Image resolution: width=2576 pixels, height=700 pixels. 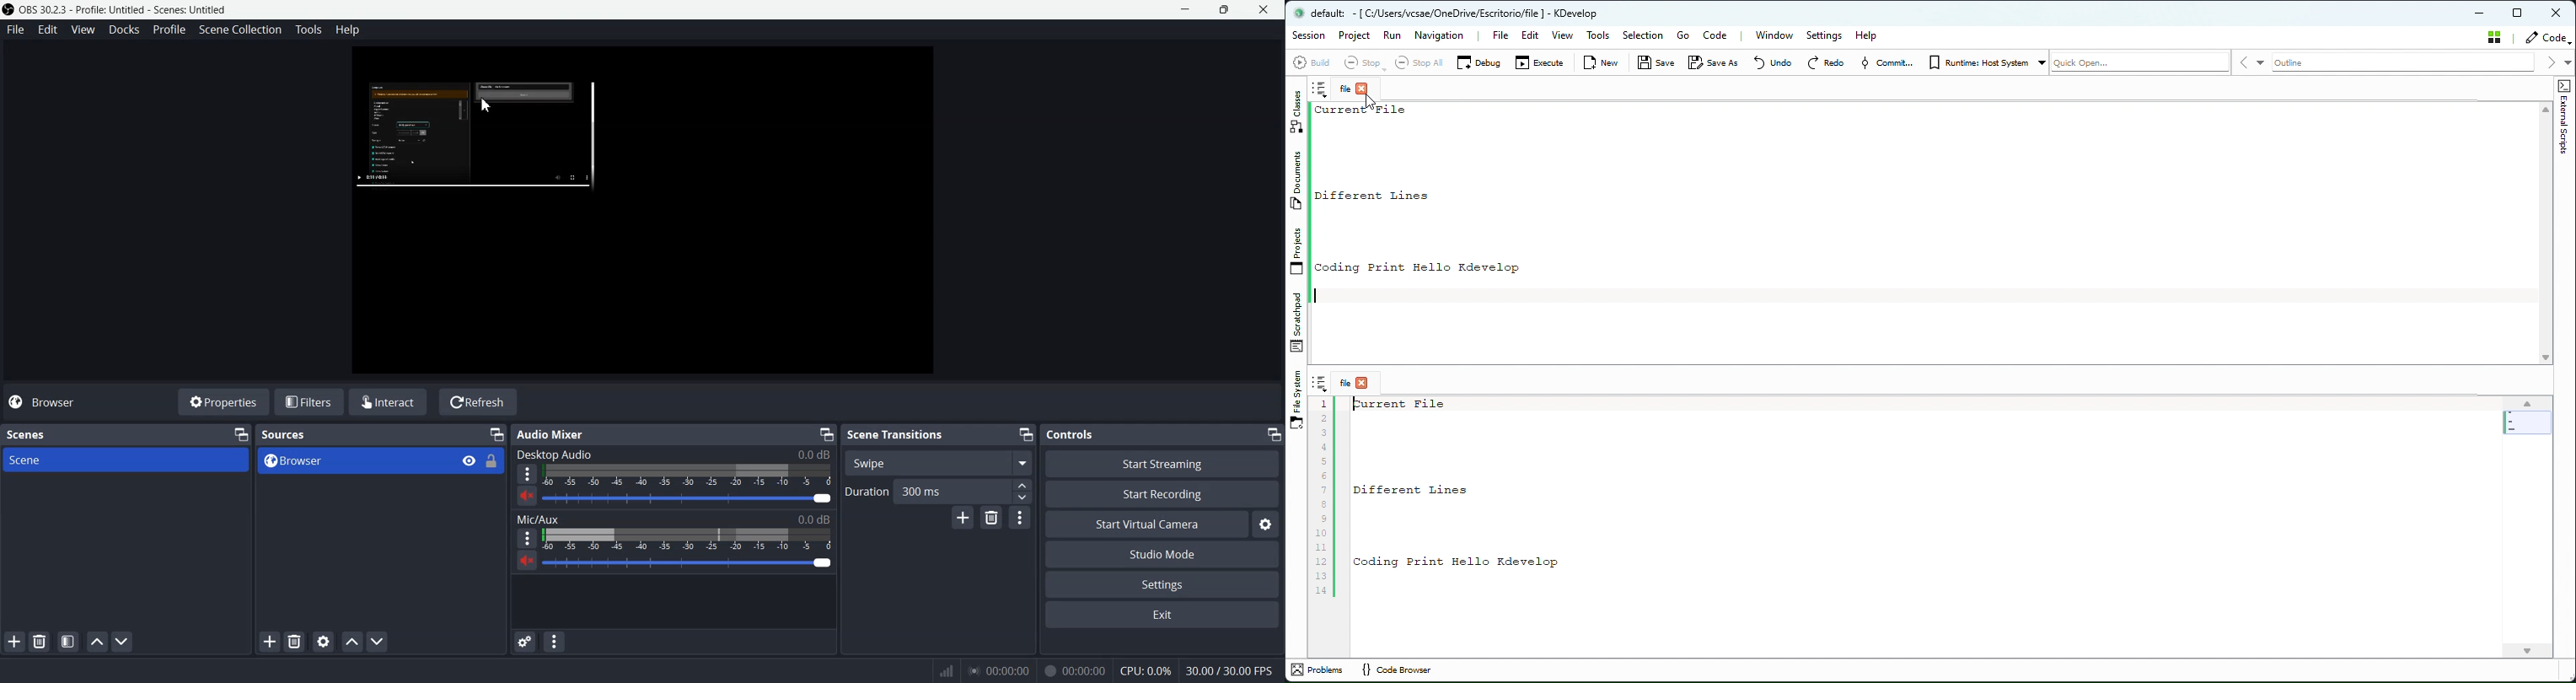 What do you see at coordinates (527, 561) in the screenshot?
I see `Mute / Unmute` at bounding box center [527, 561].